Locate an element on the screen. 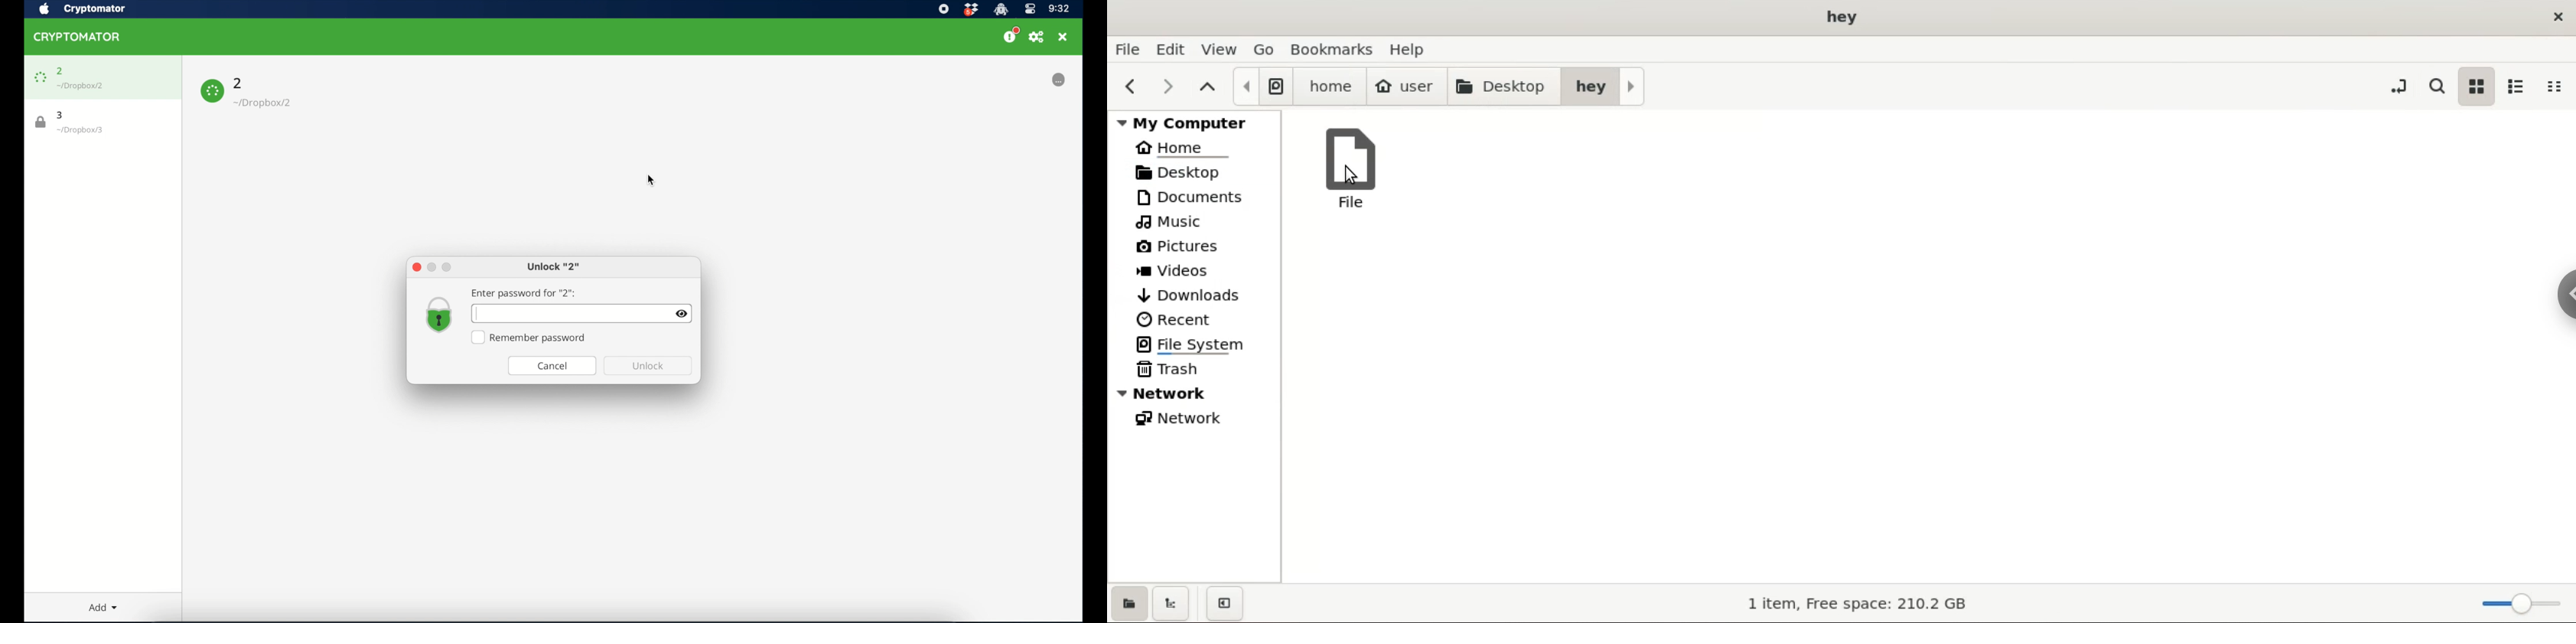  desktop is located at coordinates (1509, 85).